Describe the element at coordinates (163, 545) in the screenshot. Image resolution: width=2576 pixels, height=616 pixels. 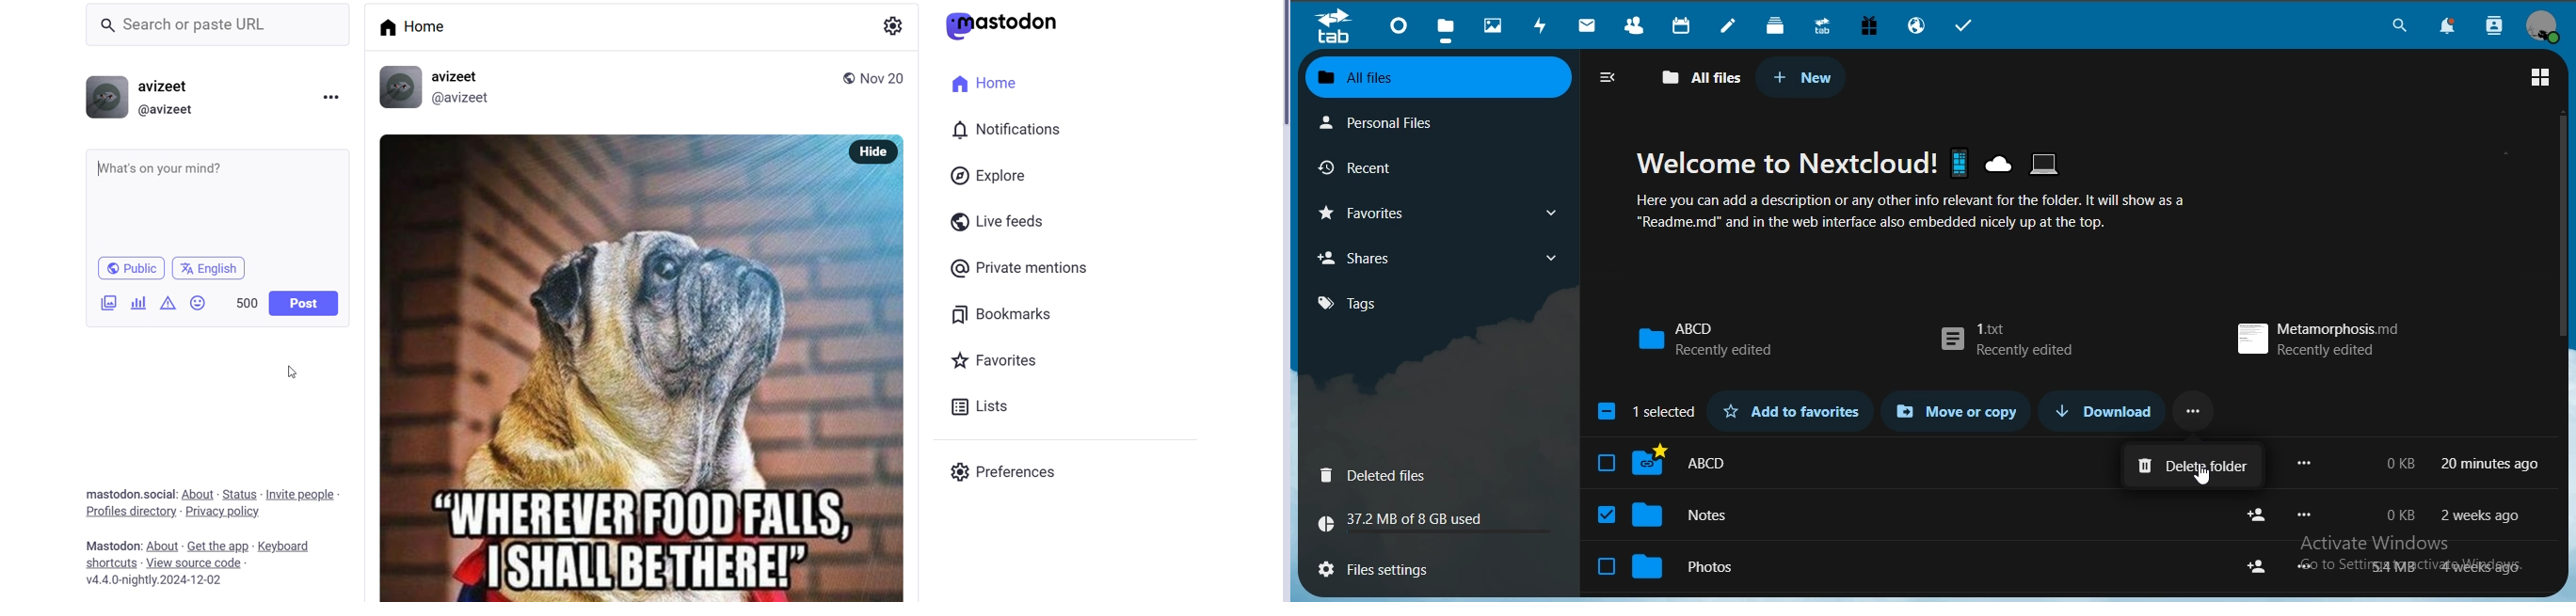
I see `about` at that location.